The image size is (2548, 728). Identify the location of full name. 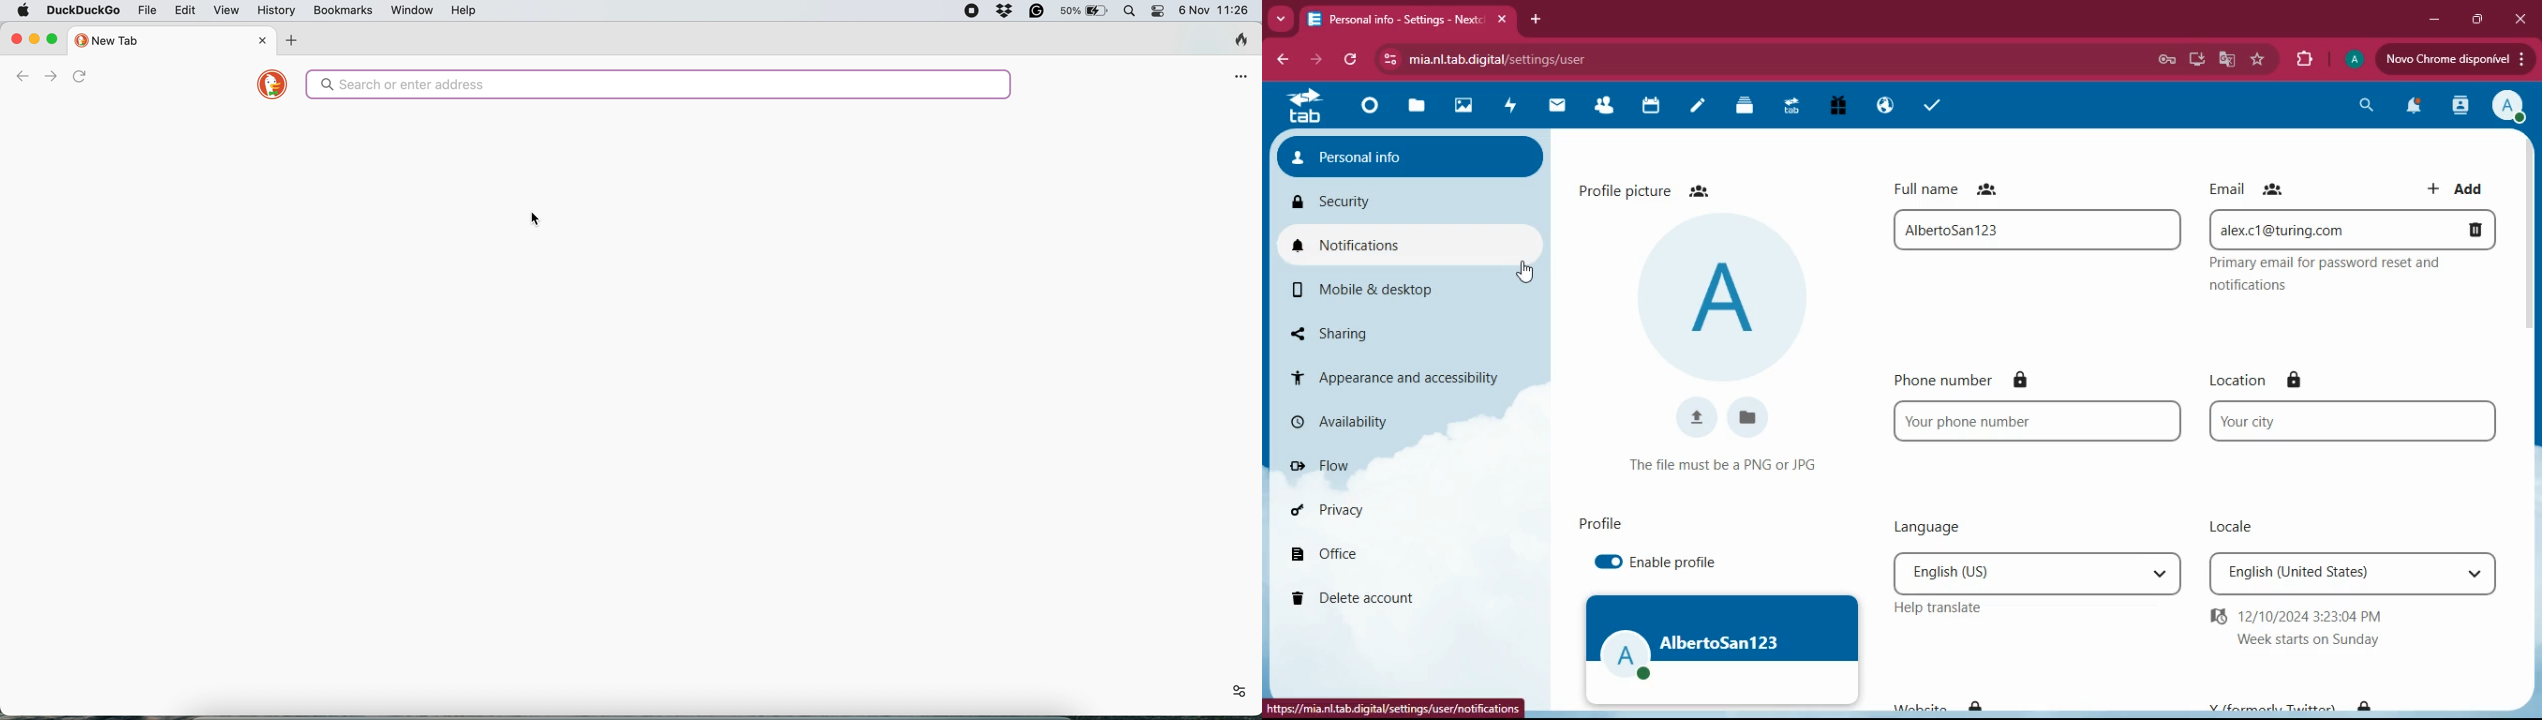
(2036, 230).